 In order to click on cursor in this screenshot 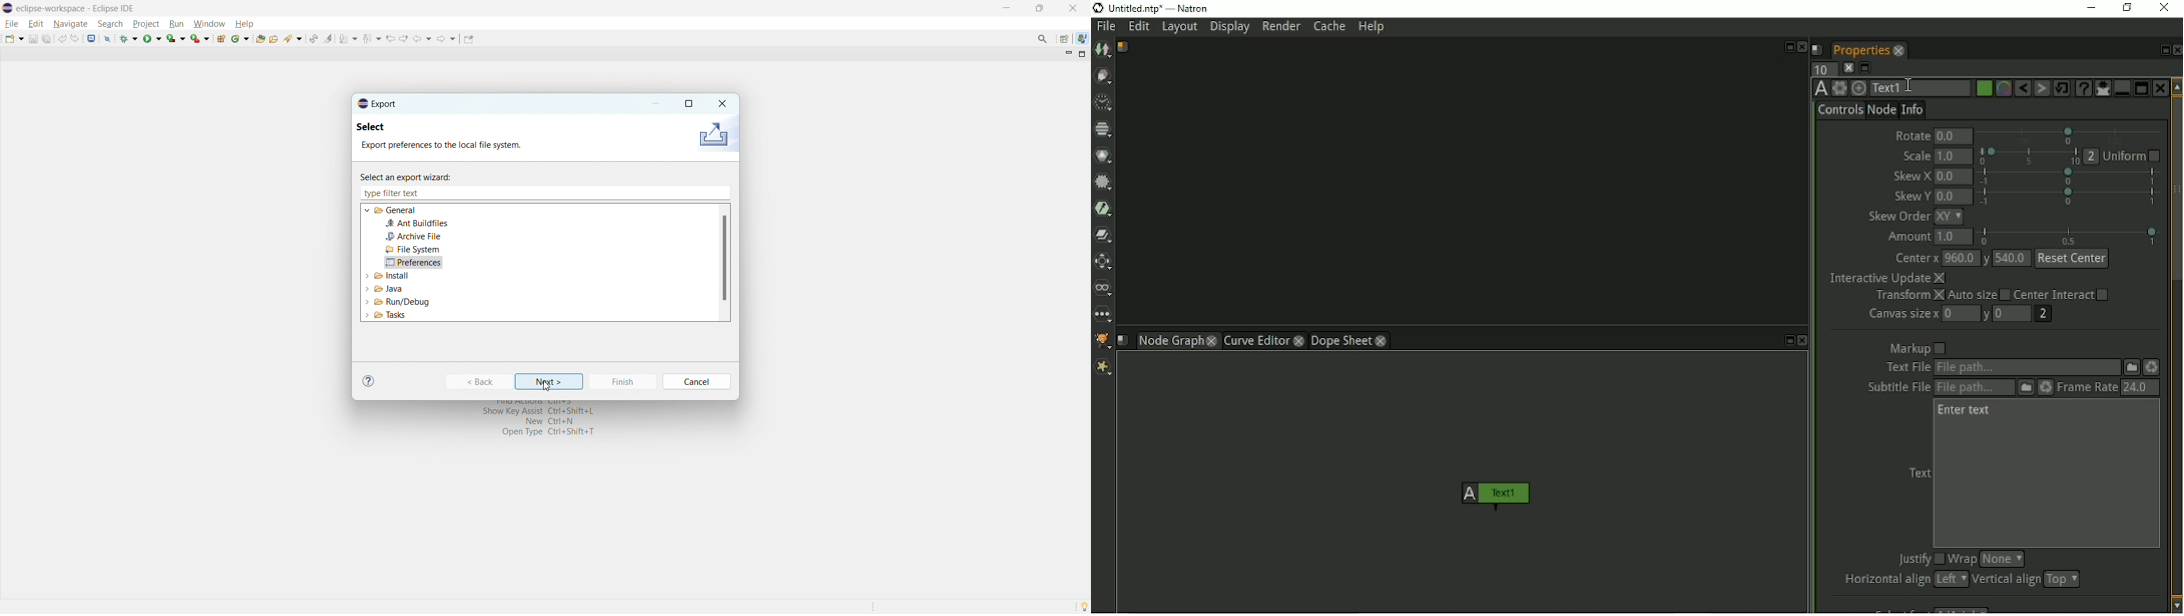, I will do `click(547, 387)`.